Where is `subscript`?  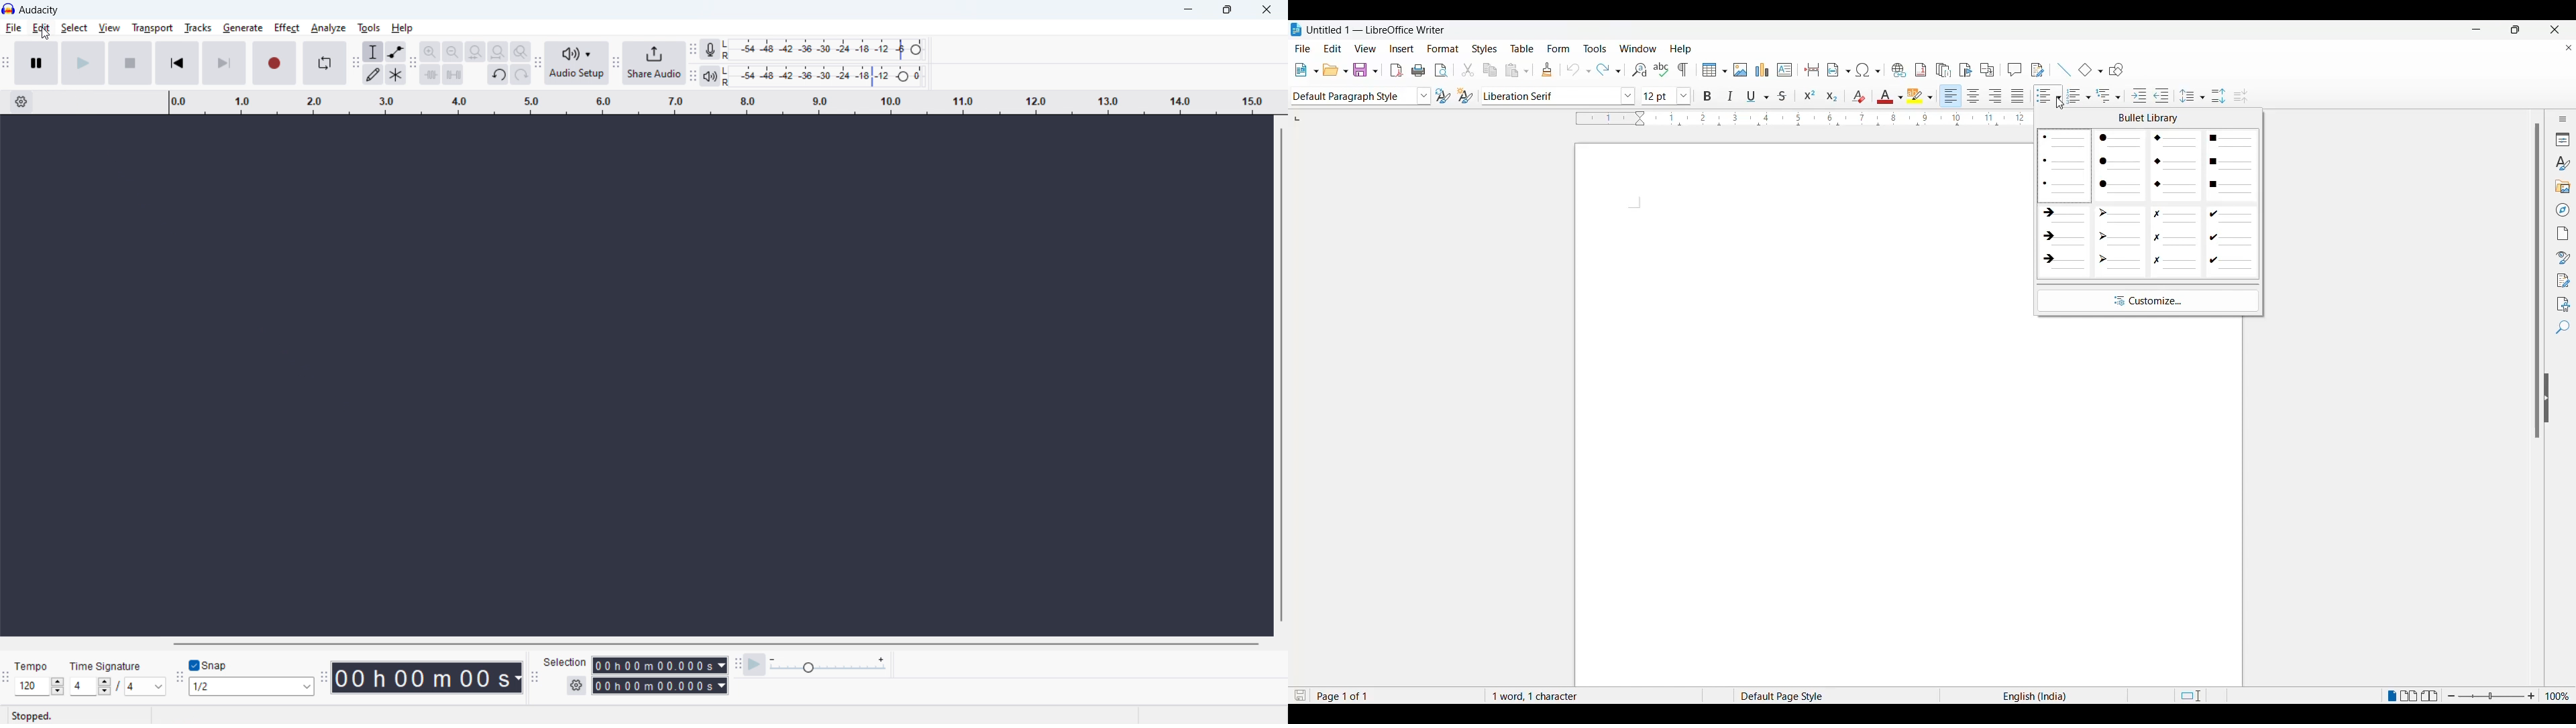
subscript is located at coordinates (1831, 94).